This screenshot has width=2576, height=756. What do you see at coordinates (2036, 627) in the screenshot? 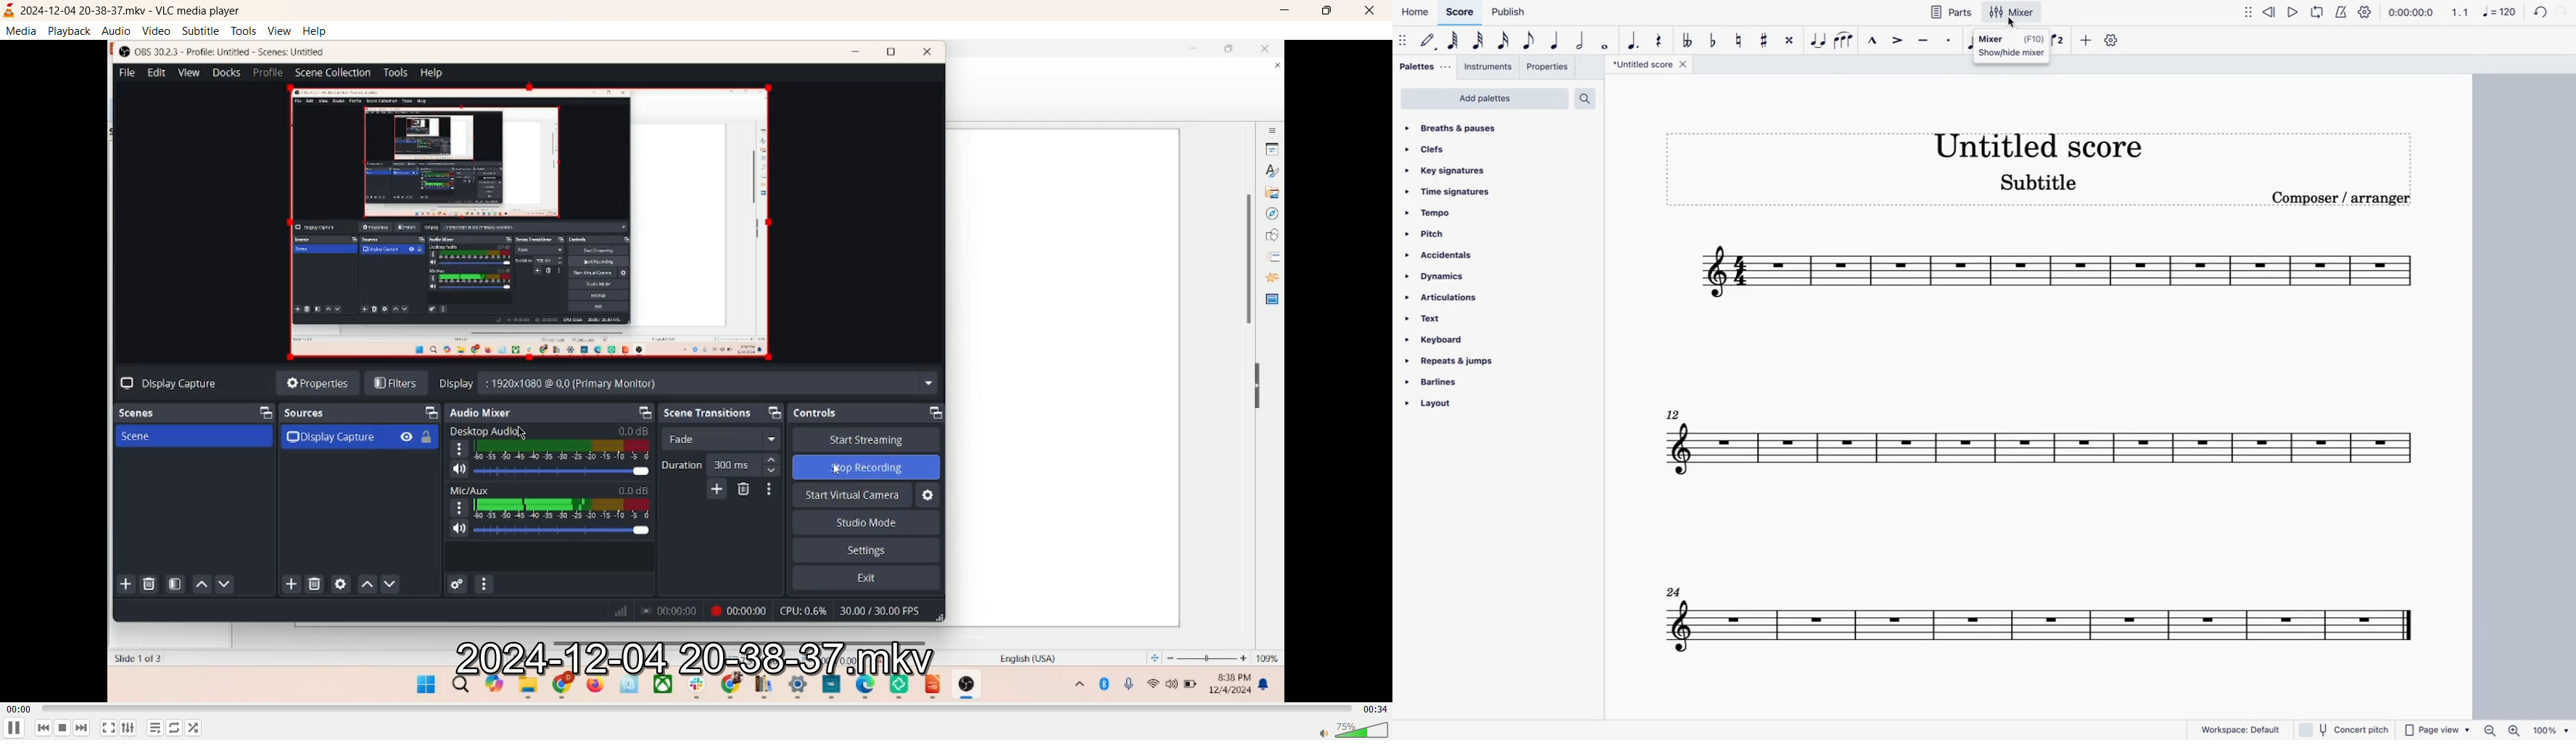
I see `scale` at bounding box center [2036, 627].